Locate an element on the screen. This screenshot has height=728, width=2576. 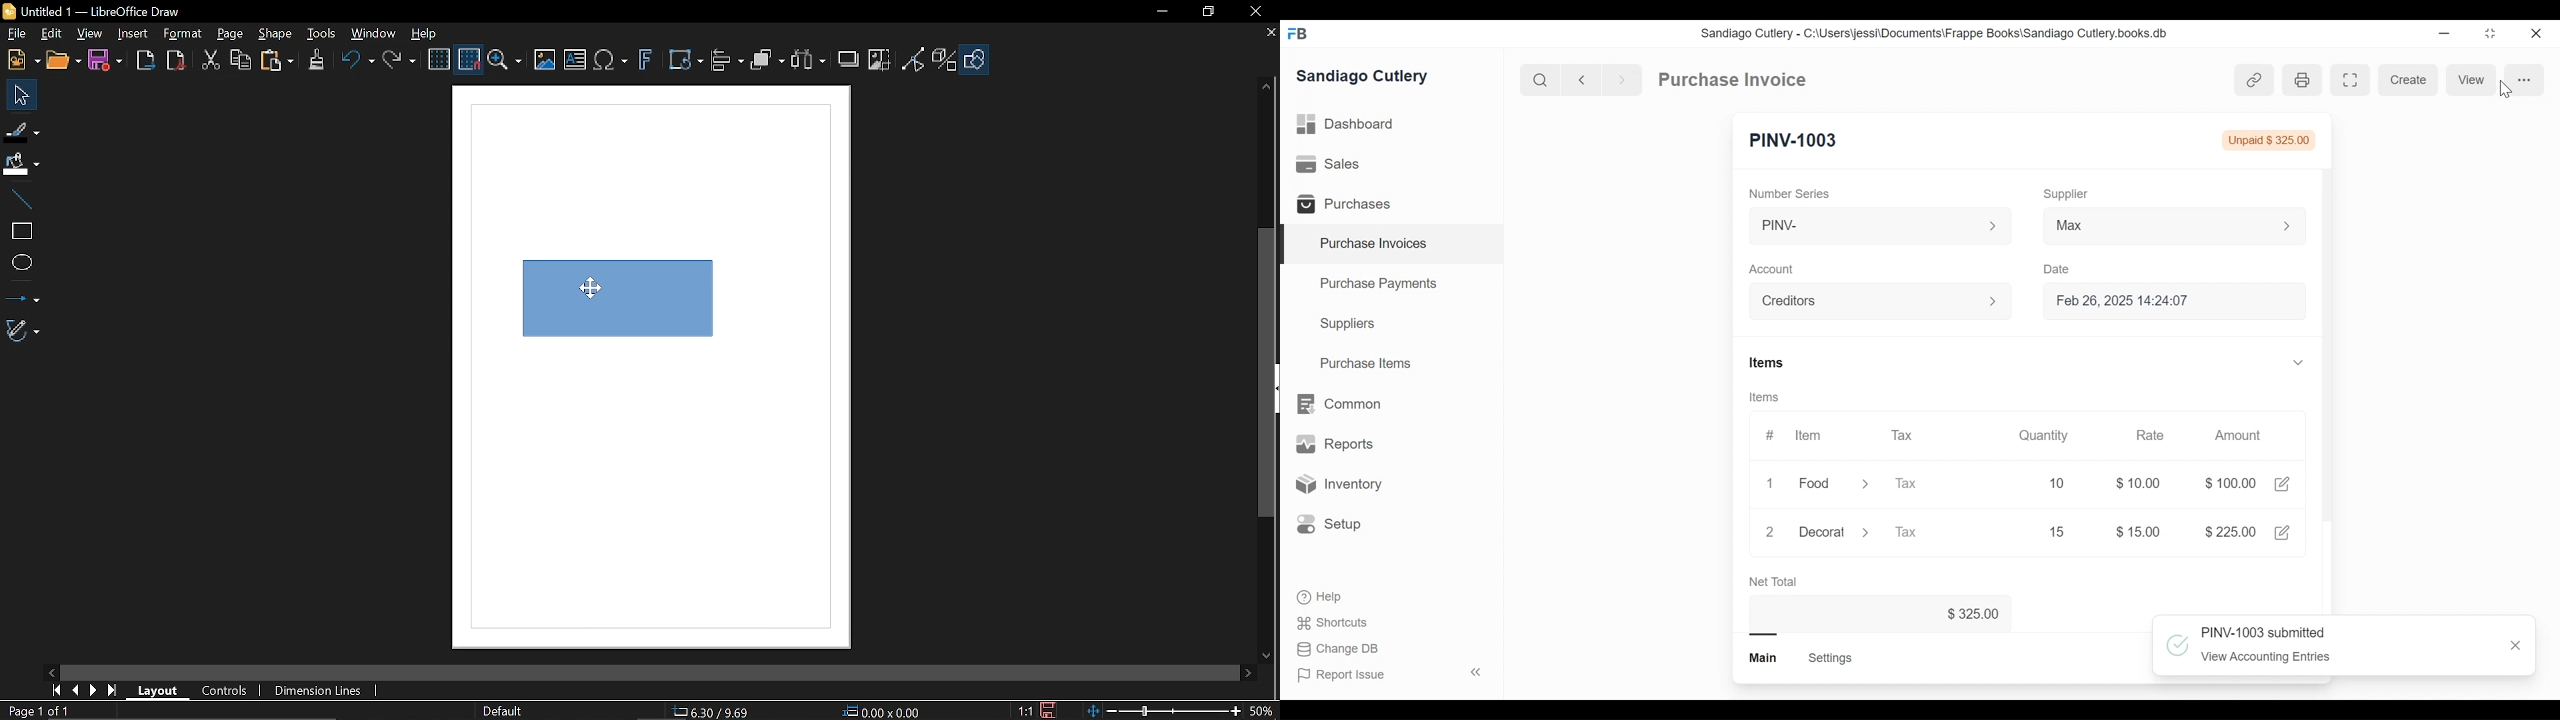
Frappe Books Desktop icon is located at coordinates (1302, 35).